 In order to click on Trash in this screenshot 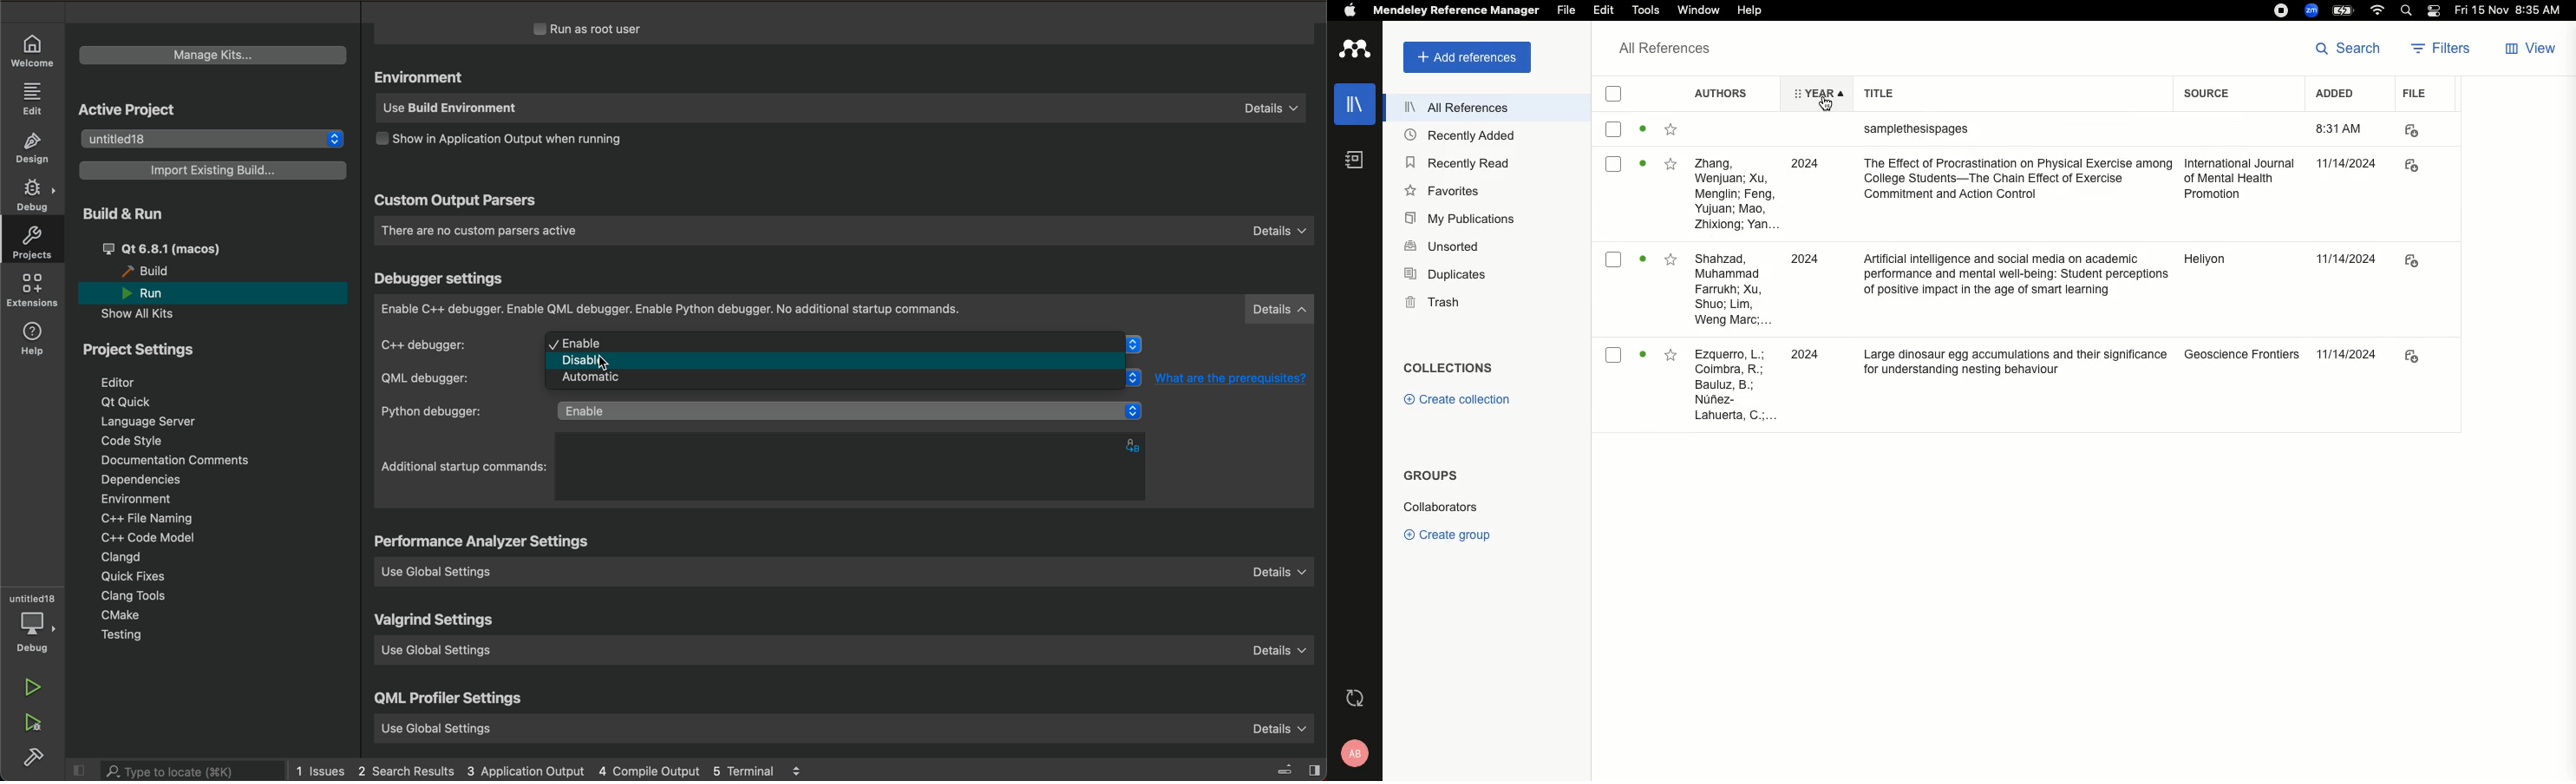, I will do `click(1435, 300)`.